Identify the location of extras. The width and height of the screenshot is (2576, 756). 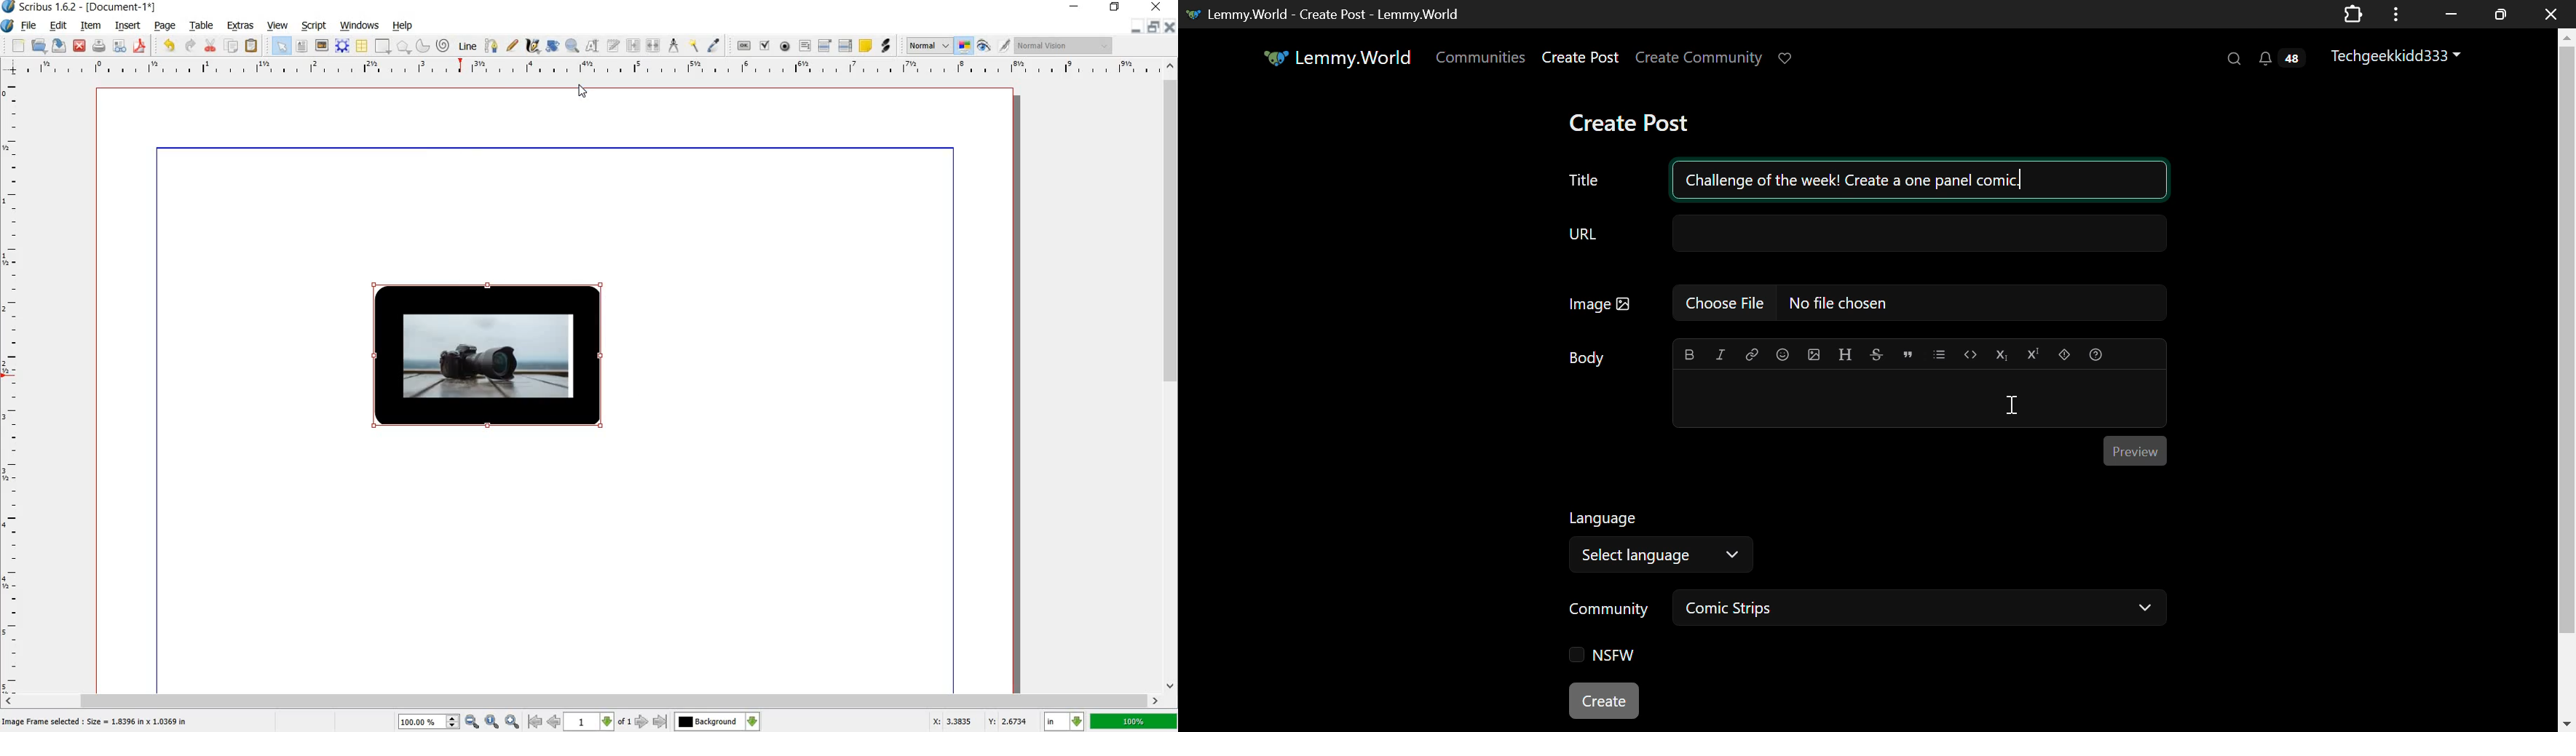
(241, 25).